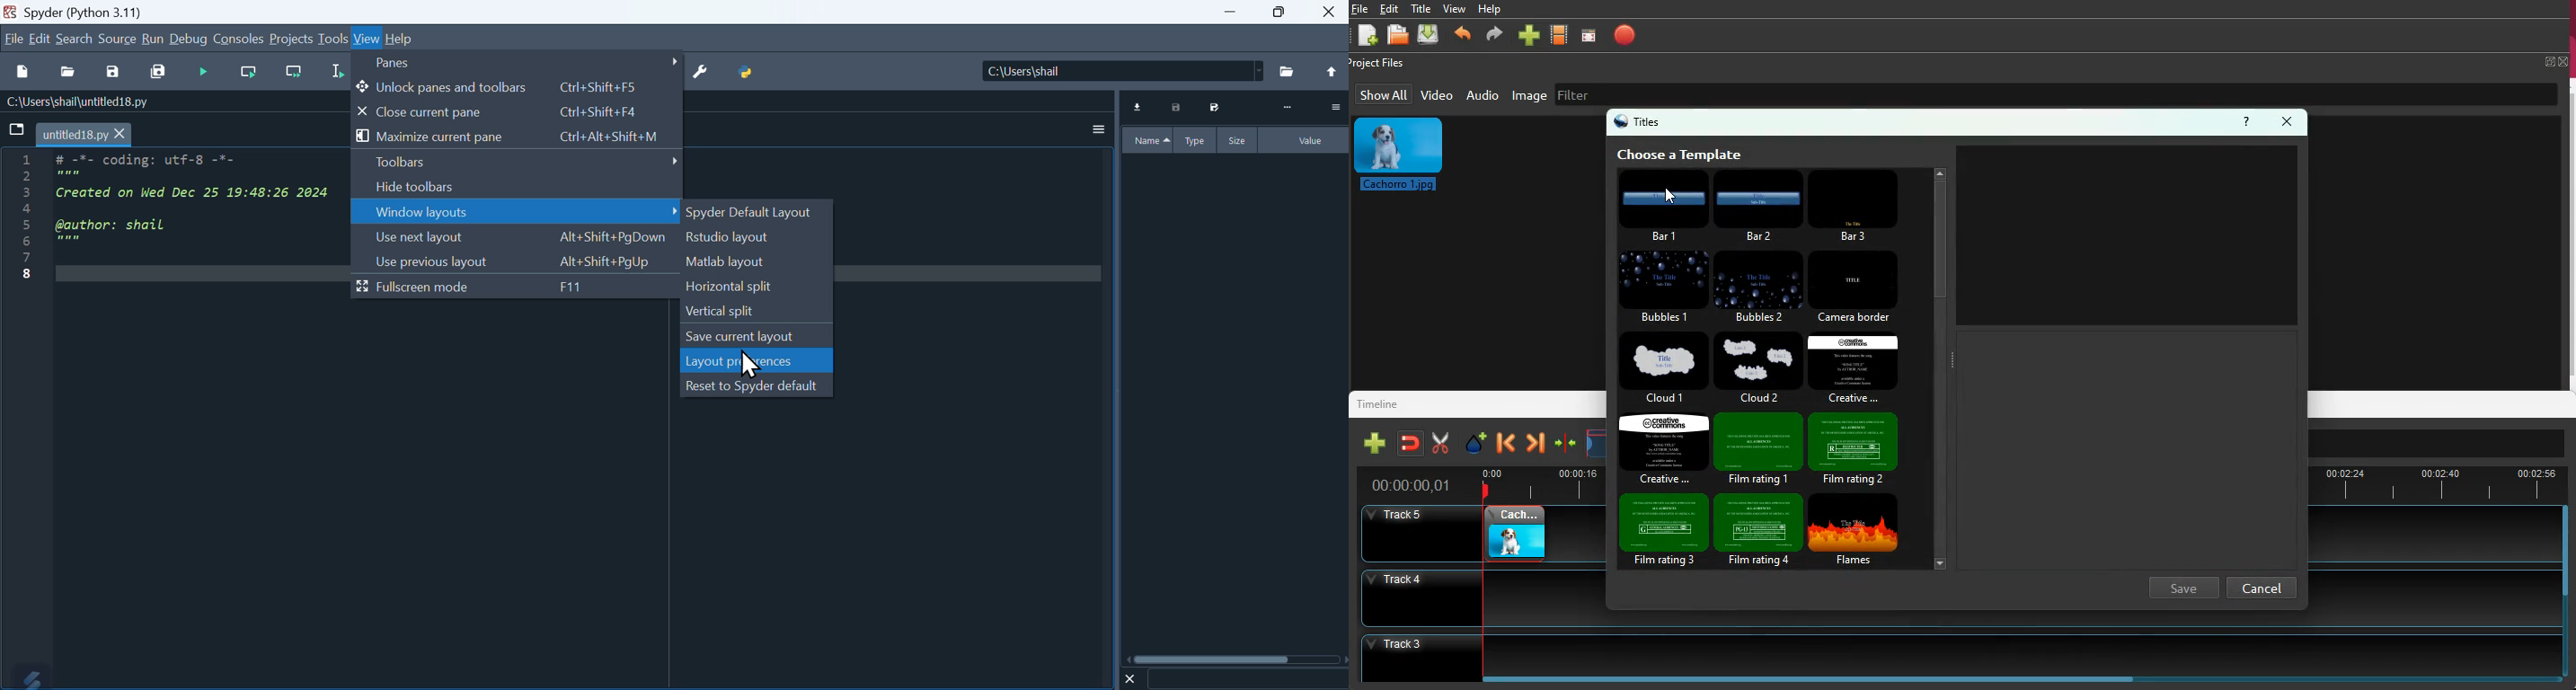  Describe the element at coordinates (757, 336) in the screenshot. I see `Save current layout` at that location.